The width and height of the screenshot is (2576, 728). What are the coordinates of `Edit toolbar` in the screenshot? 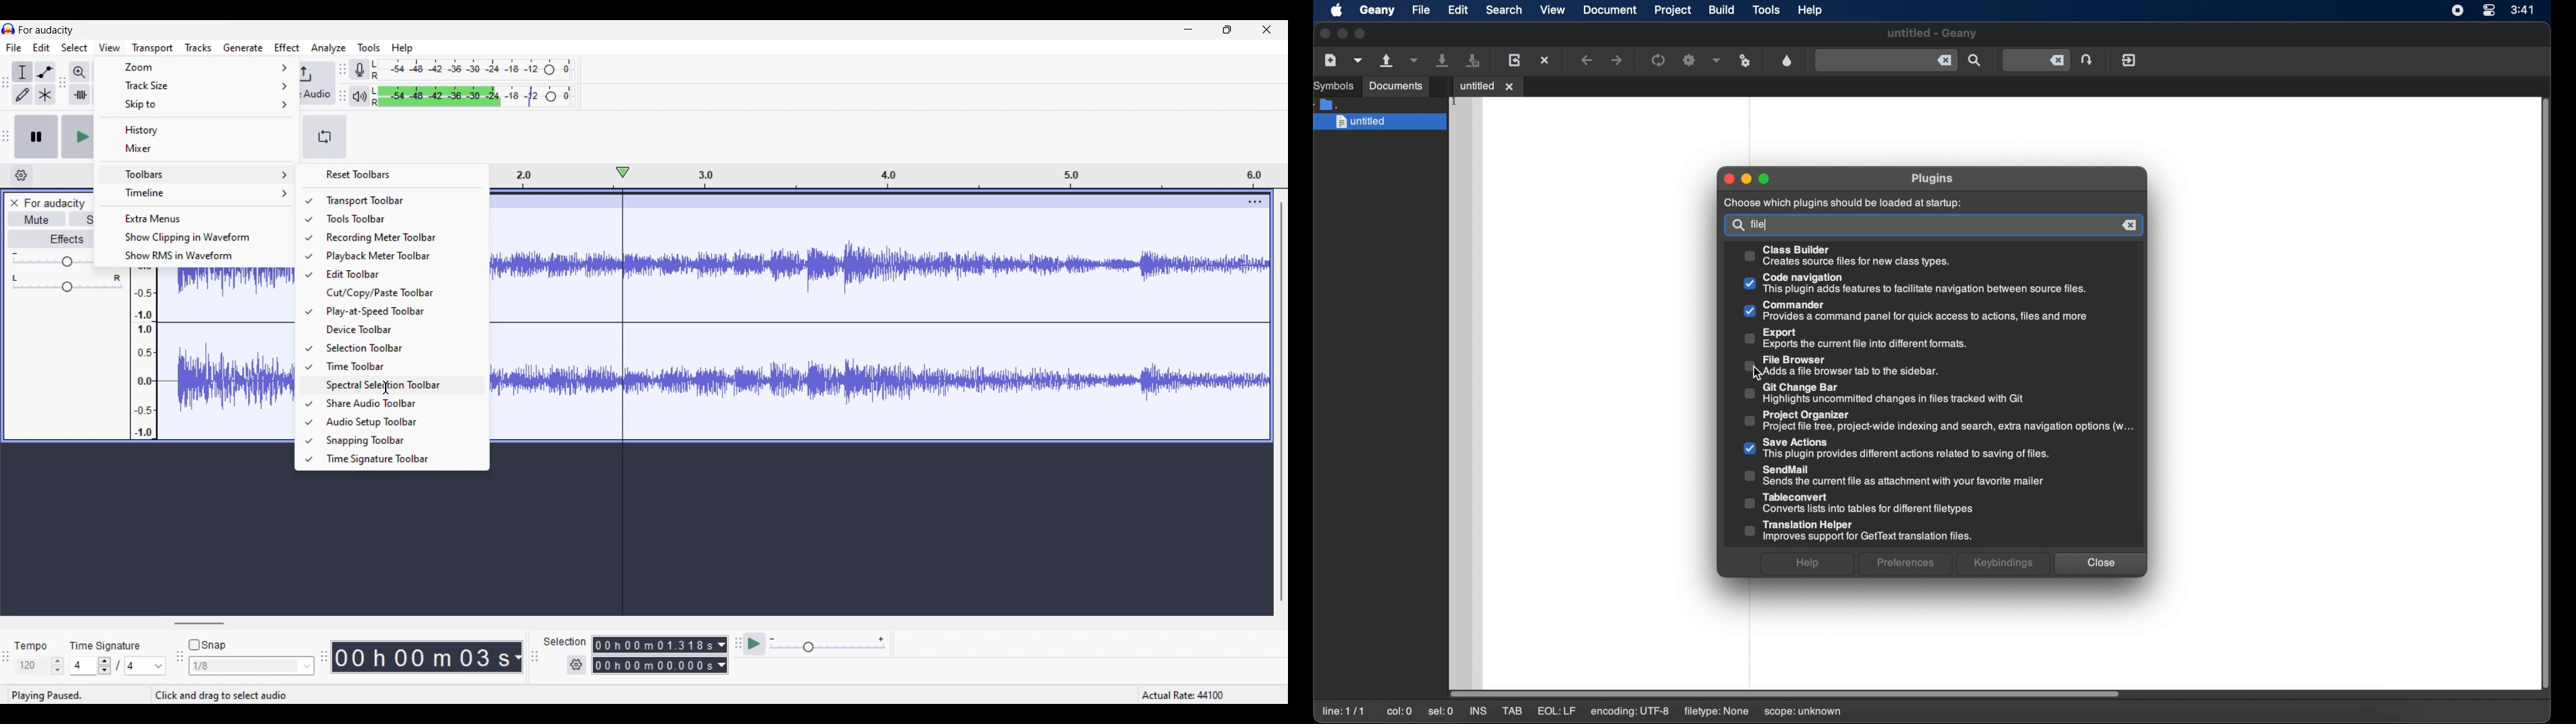 It's located at (397, 274).